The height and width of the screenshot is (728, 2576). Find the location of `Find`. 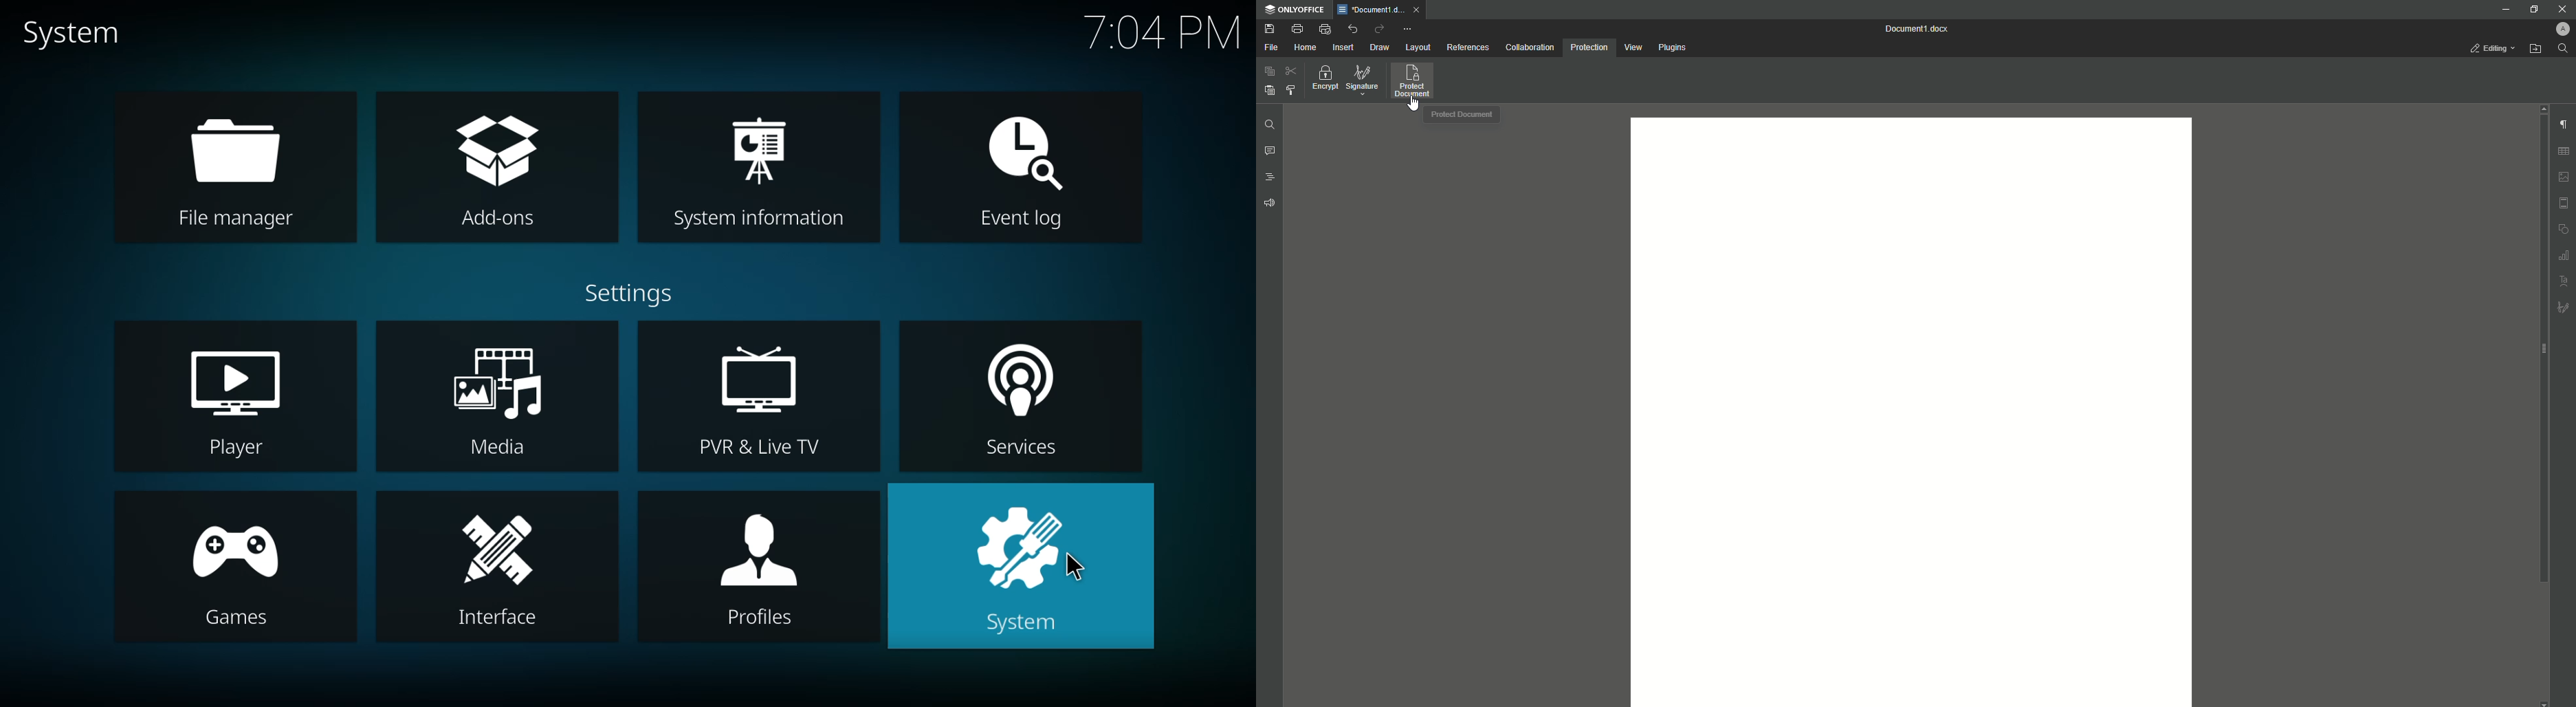

Find is located at coordinates (1268, 124).